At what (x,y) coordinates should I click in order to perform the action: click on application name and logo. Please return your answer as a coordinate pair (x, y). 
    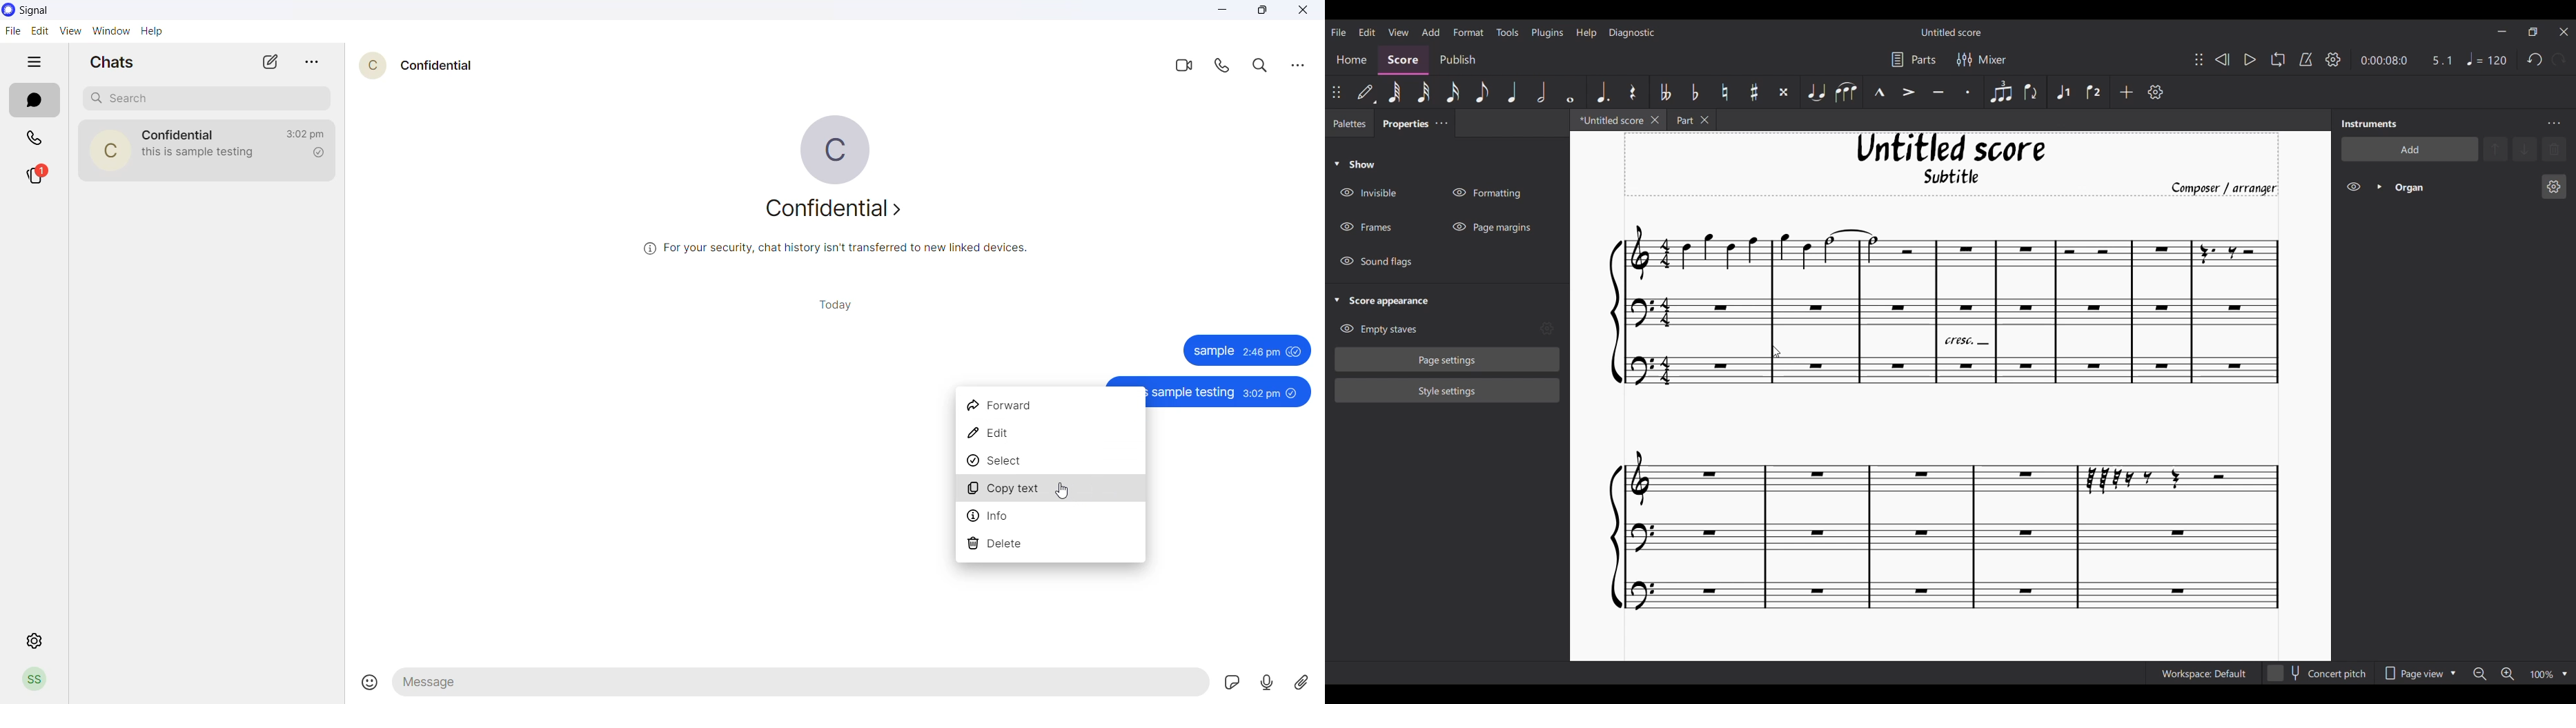
    Looking at the image, I should click on (39, 10).